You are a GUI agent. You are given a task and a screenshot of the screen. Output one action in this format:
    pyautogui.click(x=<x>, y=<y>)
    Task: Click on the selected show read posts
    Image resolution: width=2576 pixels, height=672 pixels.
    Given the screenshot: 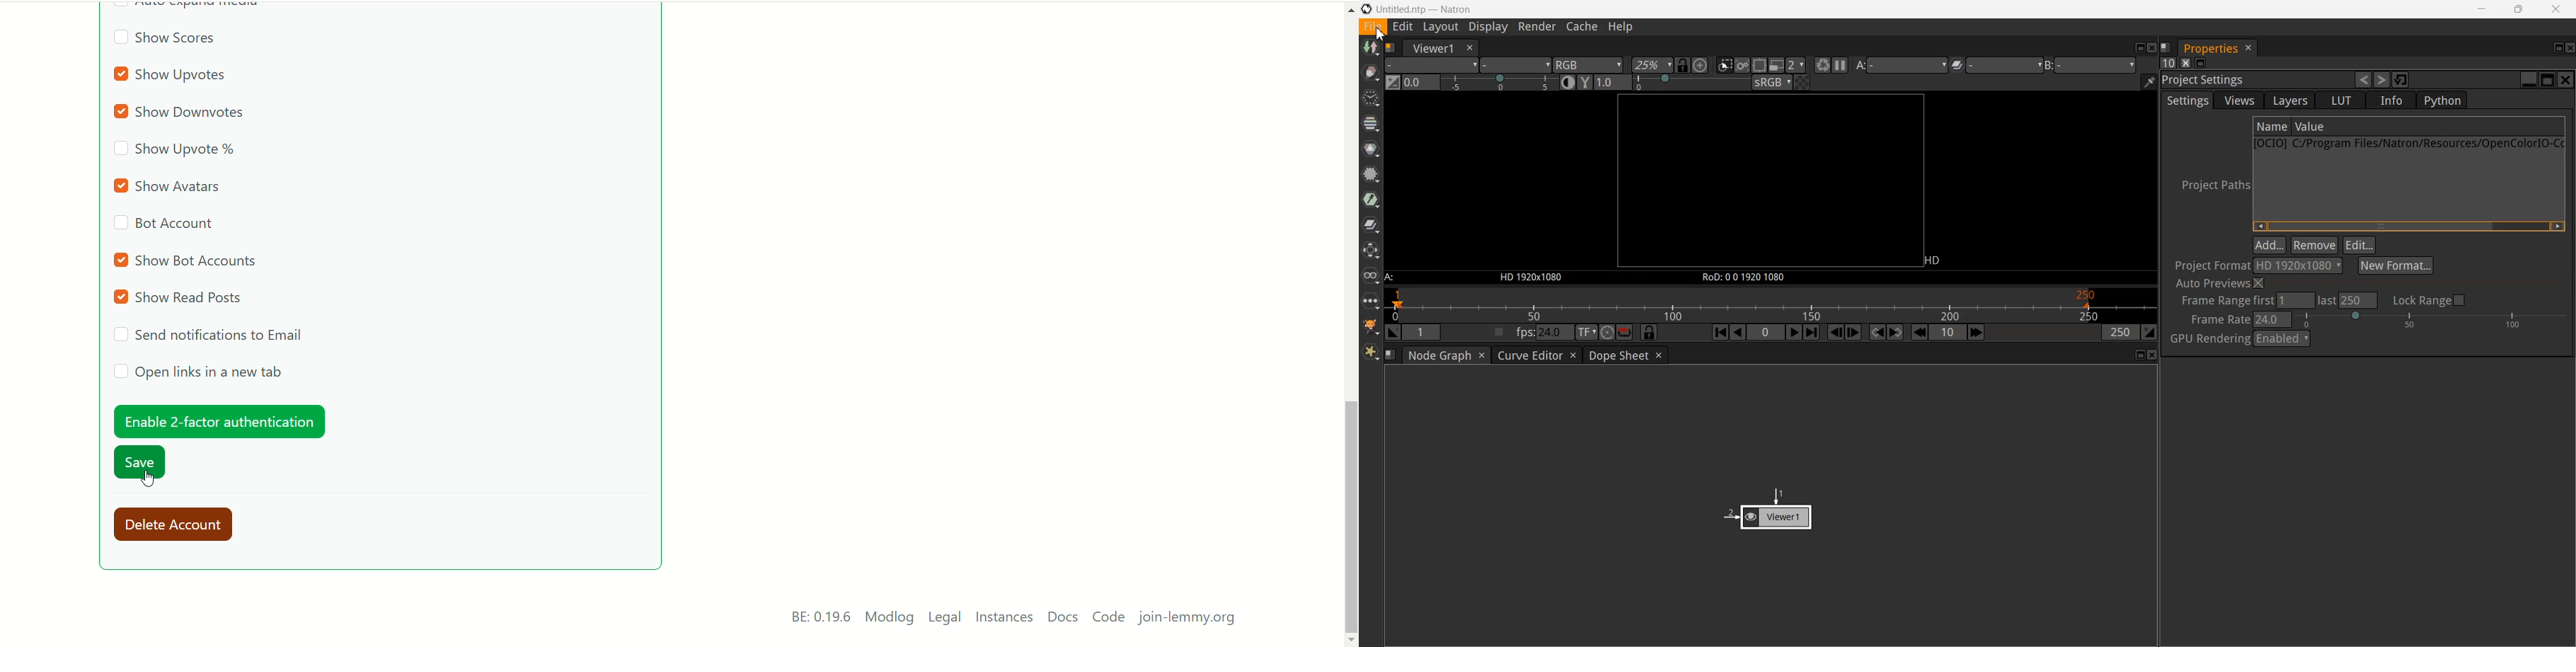 What is the action you would take?
    pyautogui.click(x=180, y=298)
    